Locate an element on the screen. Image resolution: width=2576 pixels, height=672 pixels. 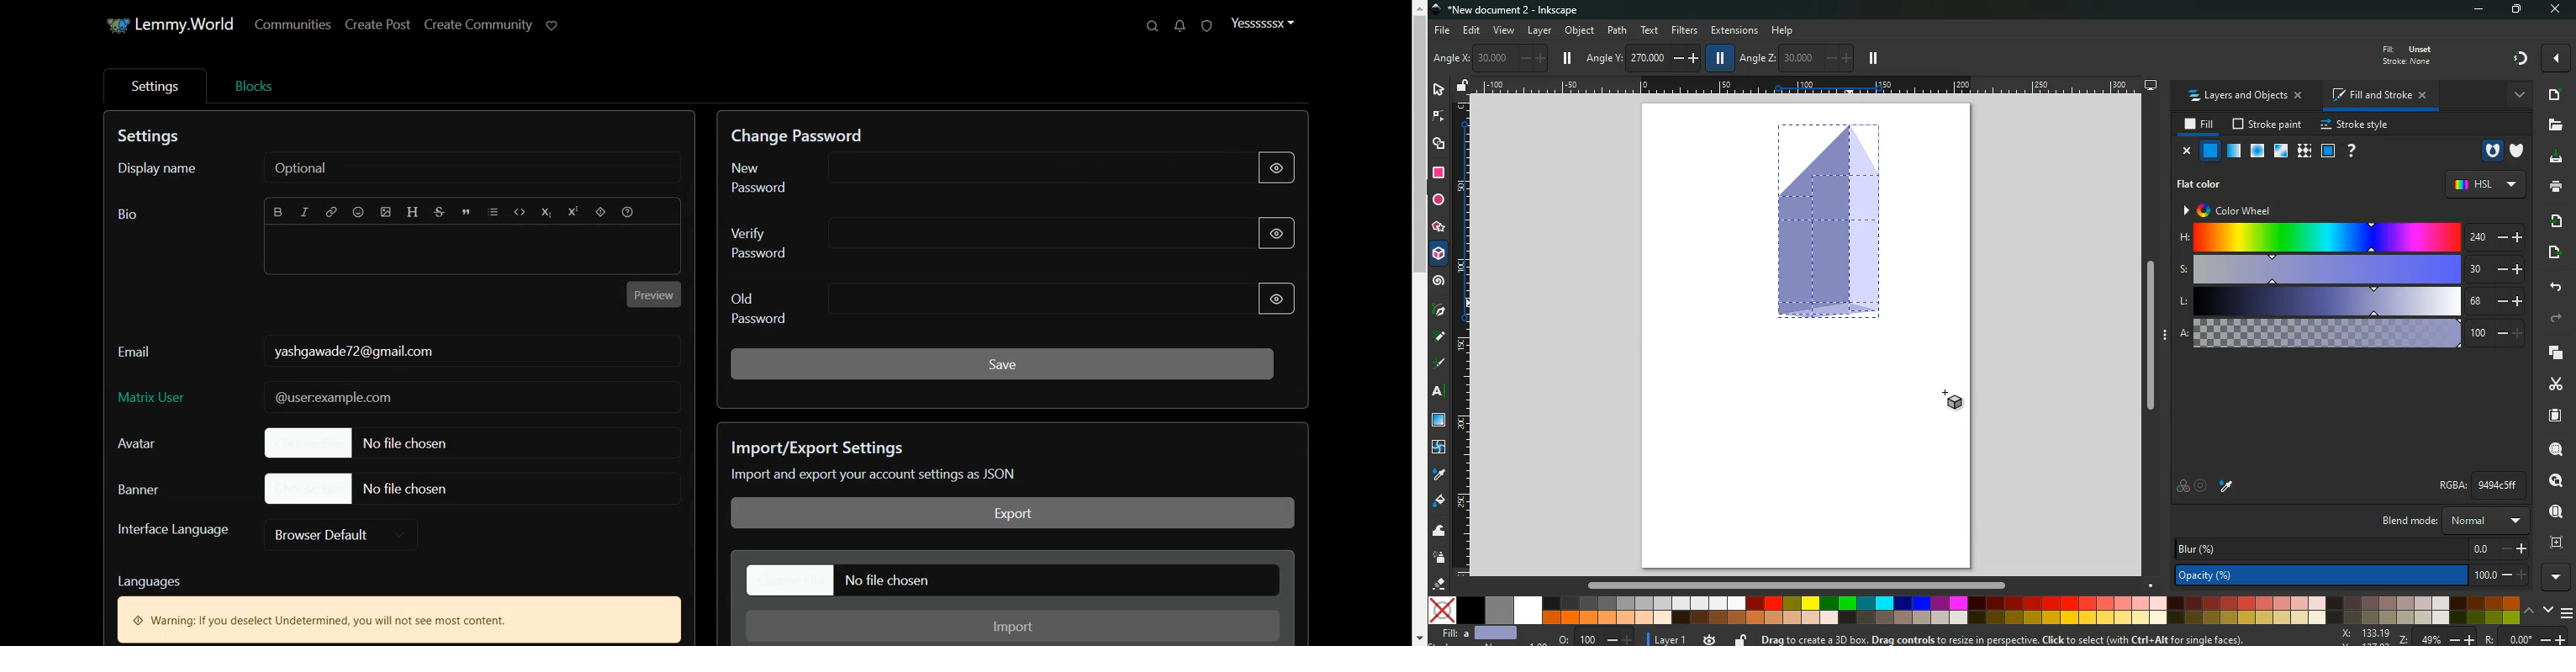
receive is located at coordinates (2552, 220).